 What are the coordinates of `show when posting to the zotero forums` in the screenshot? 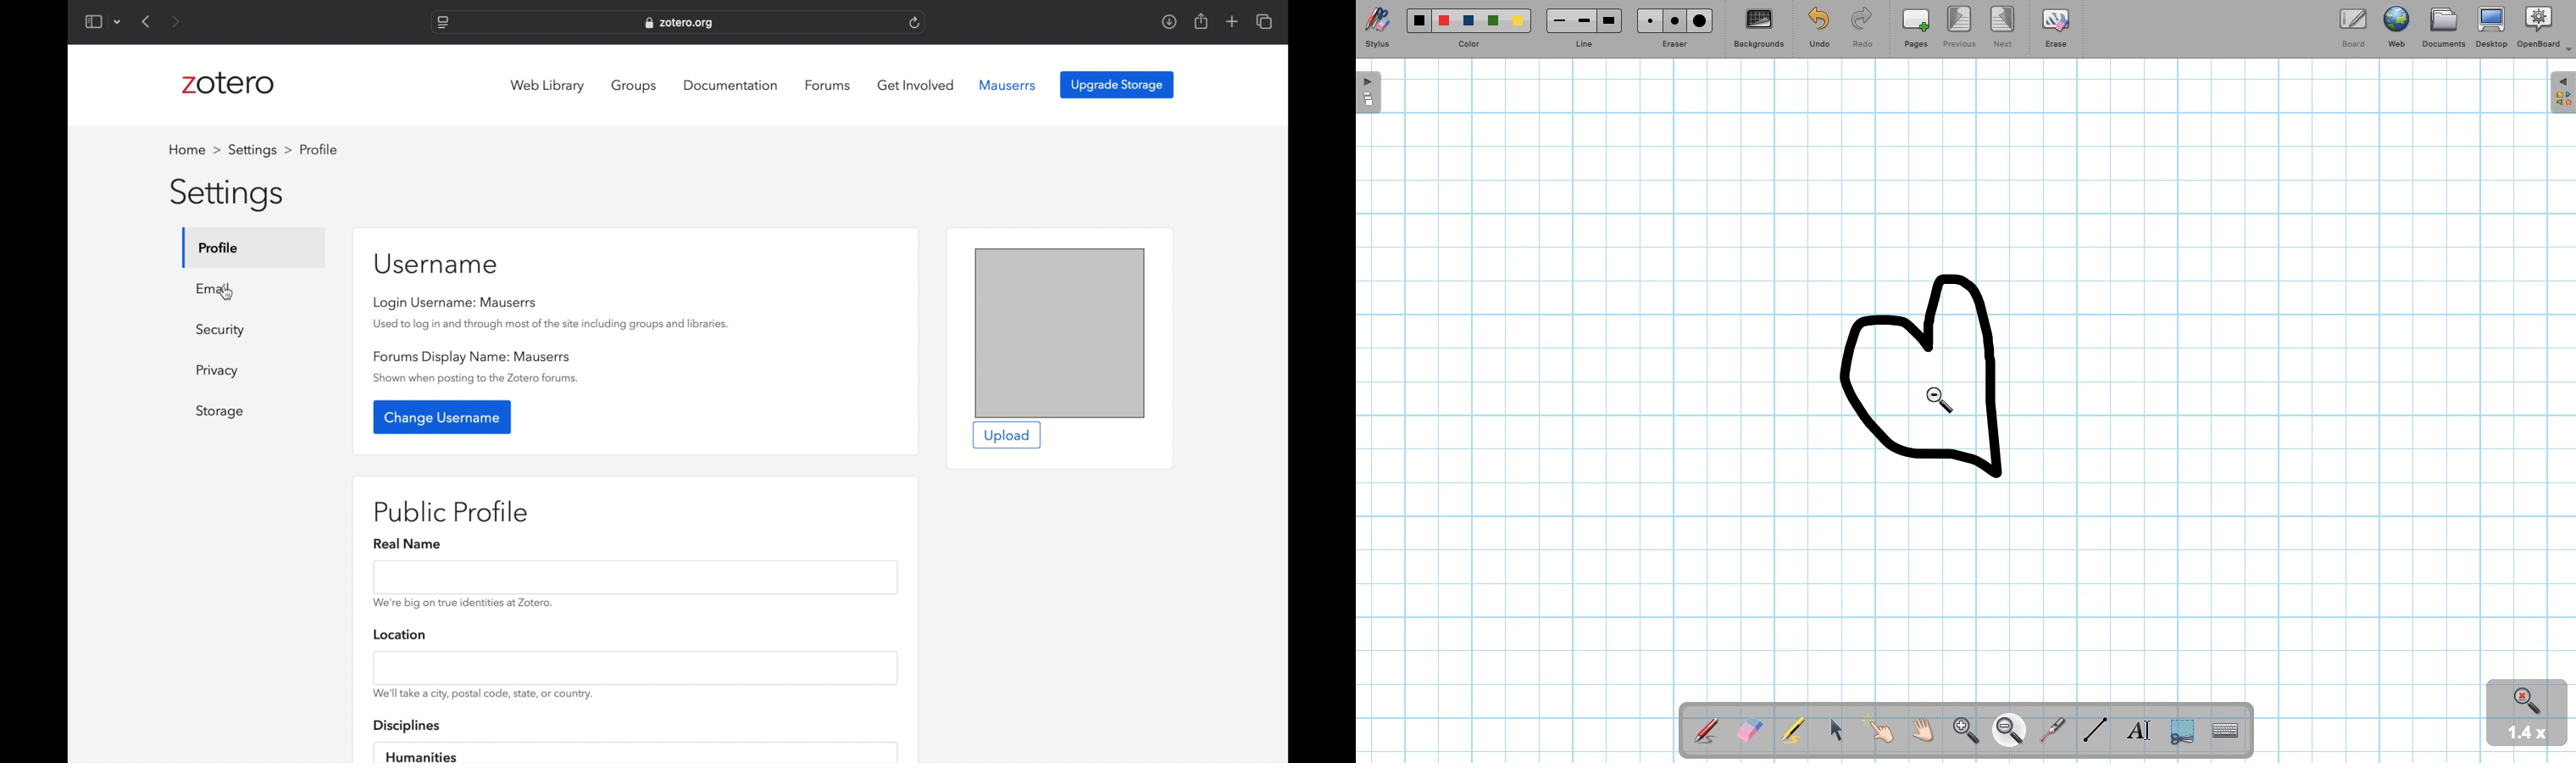 It's located at (477, 378).